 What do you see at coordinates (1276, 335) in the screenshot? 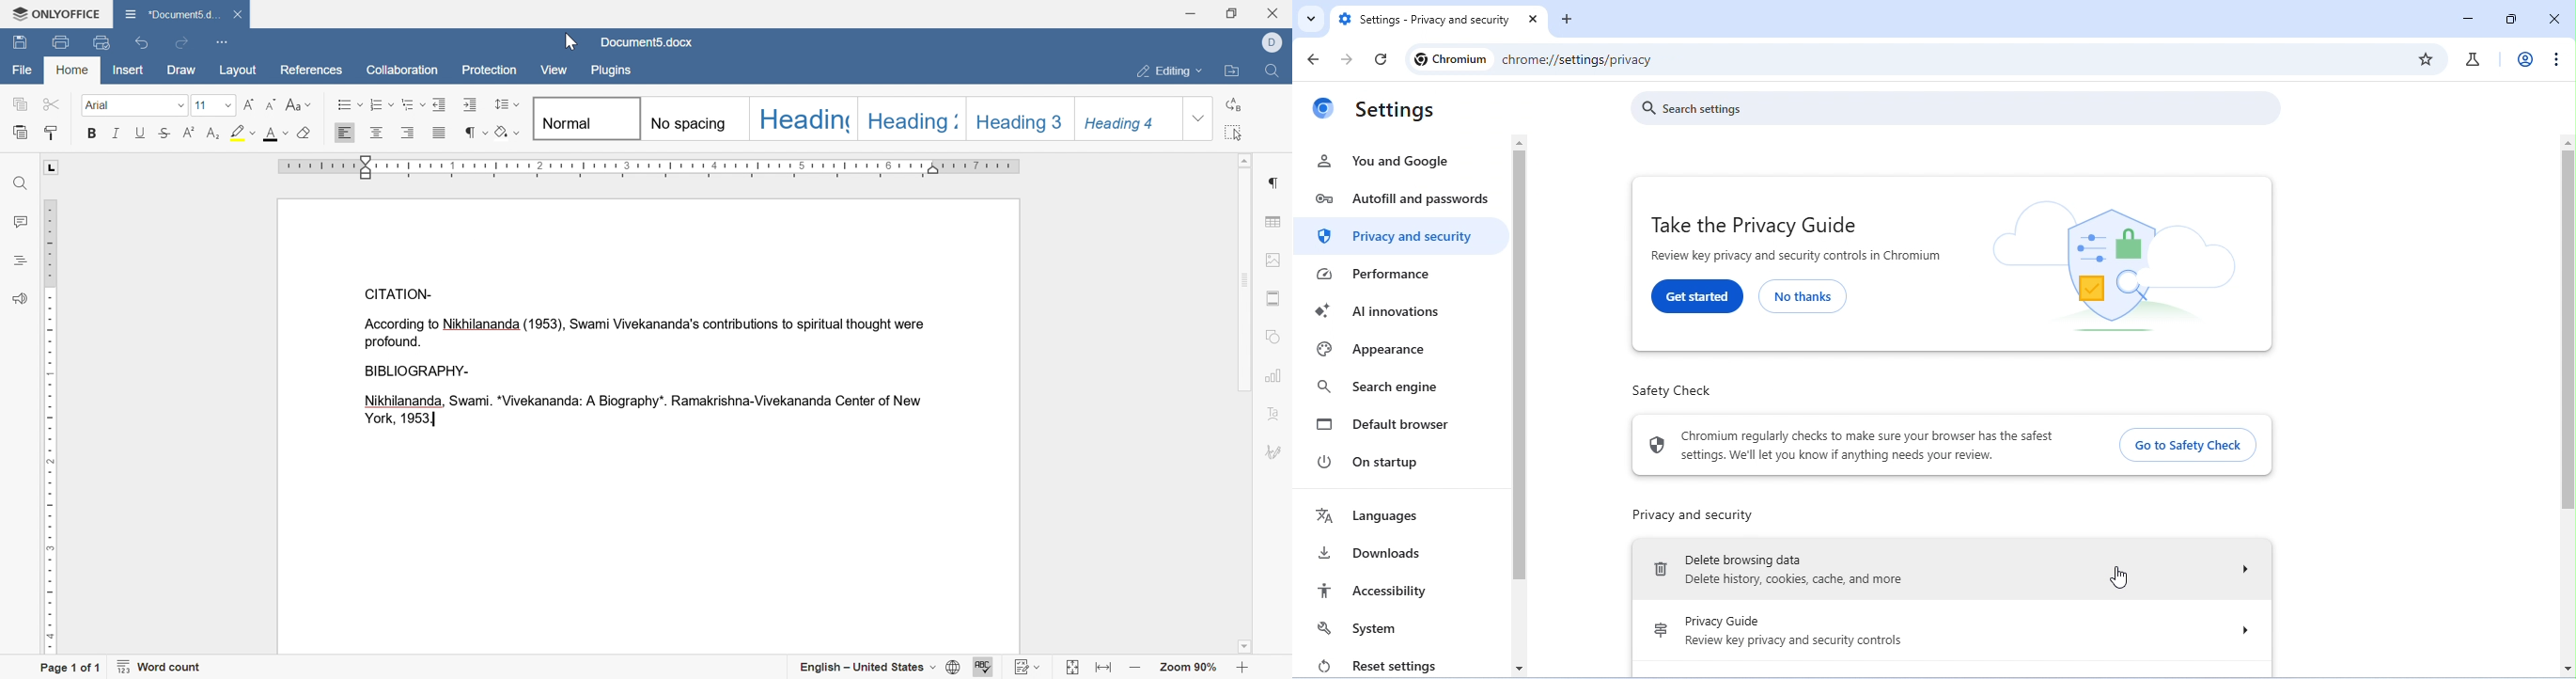
I see `shape settings` at bounding box center [1276, 335].